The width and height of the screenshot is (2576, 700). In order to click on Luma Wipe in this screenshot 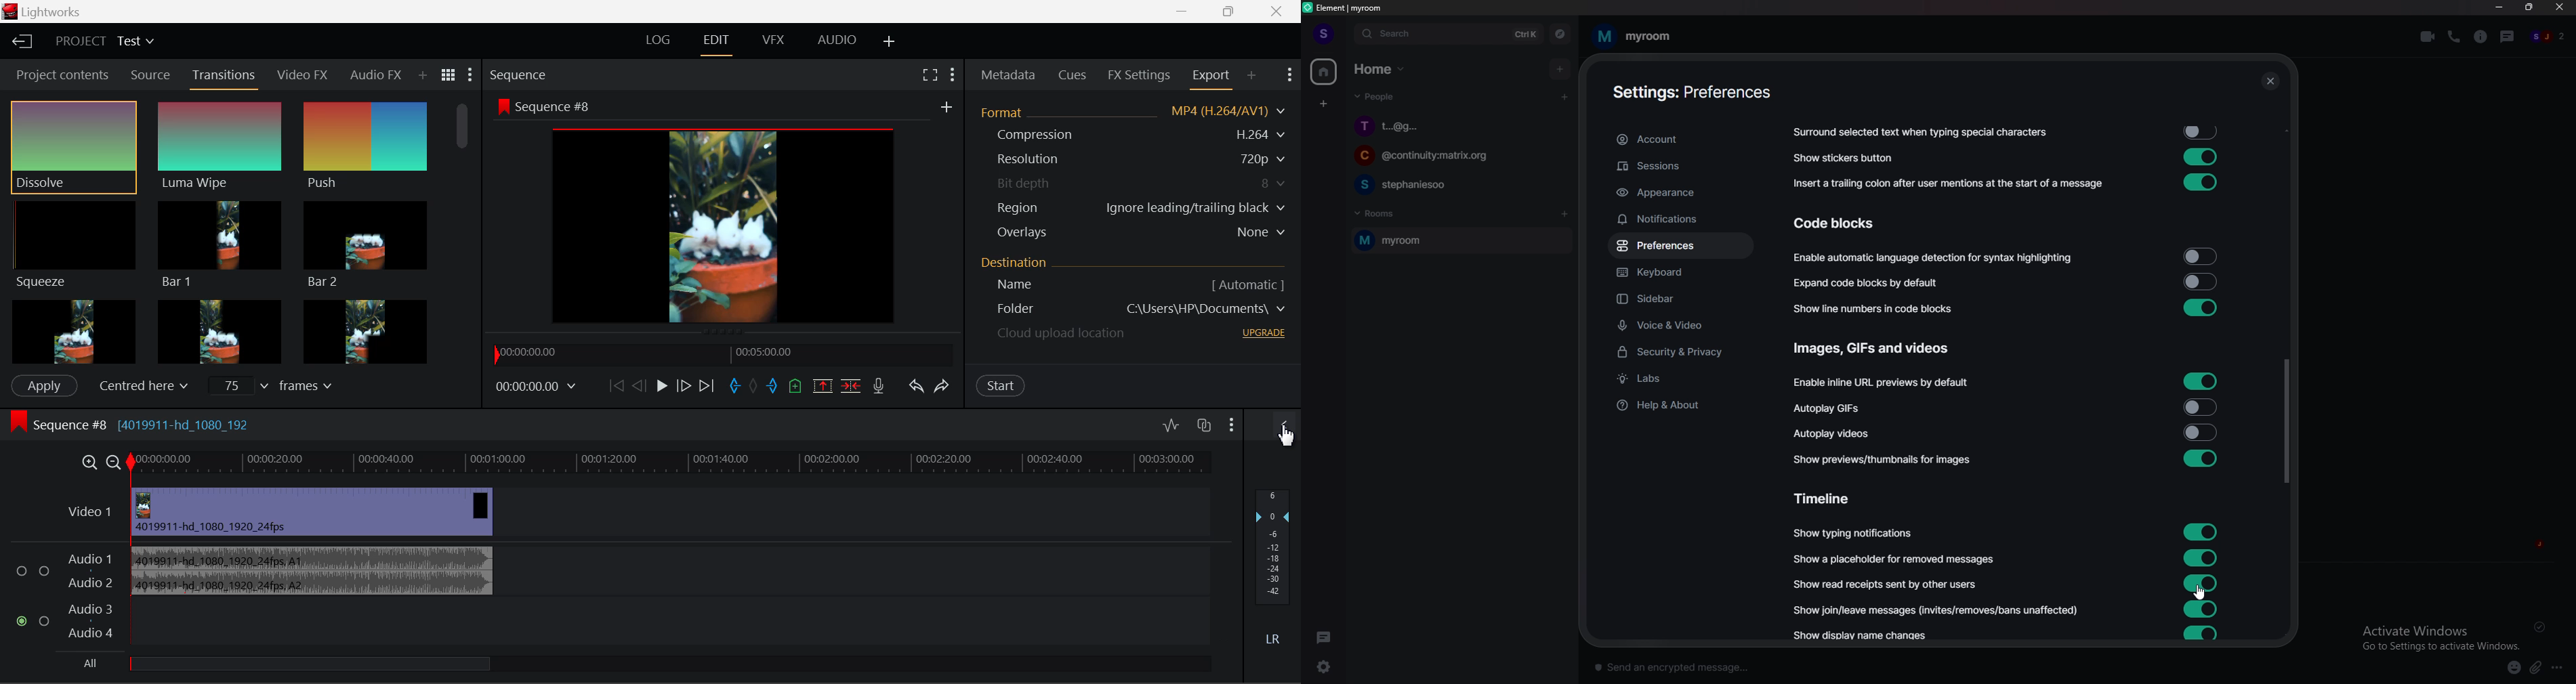, I will do `click(220, 146)`.